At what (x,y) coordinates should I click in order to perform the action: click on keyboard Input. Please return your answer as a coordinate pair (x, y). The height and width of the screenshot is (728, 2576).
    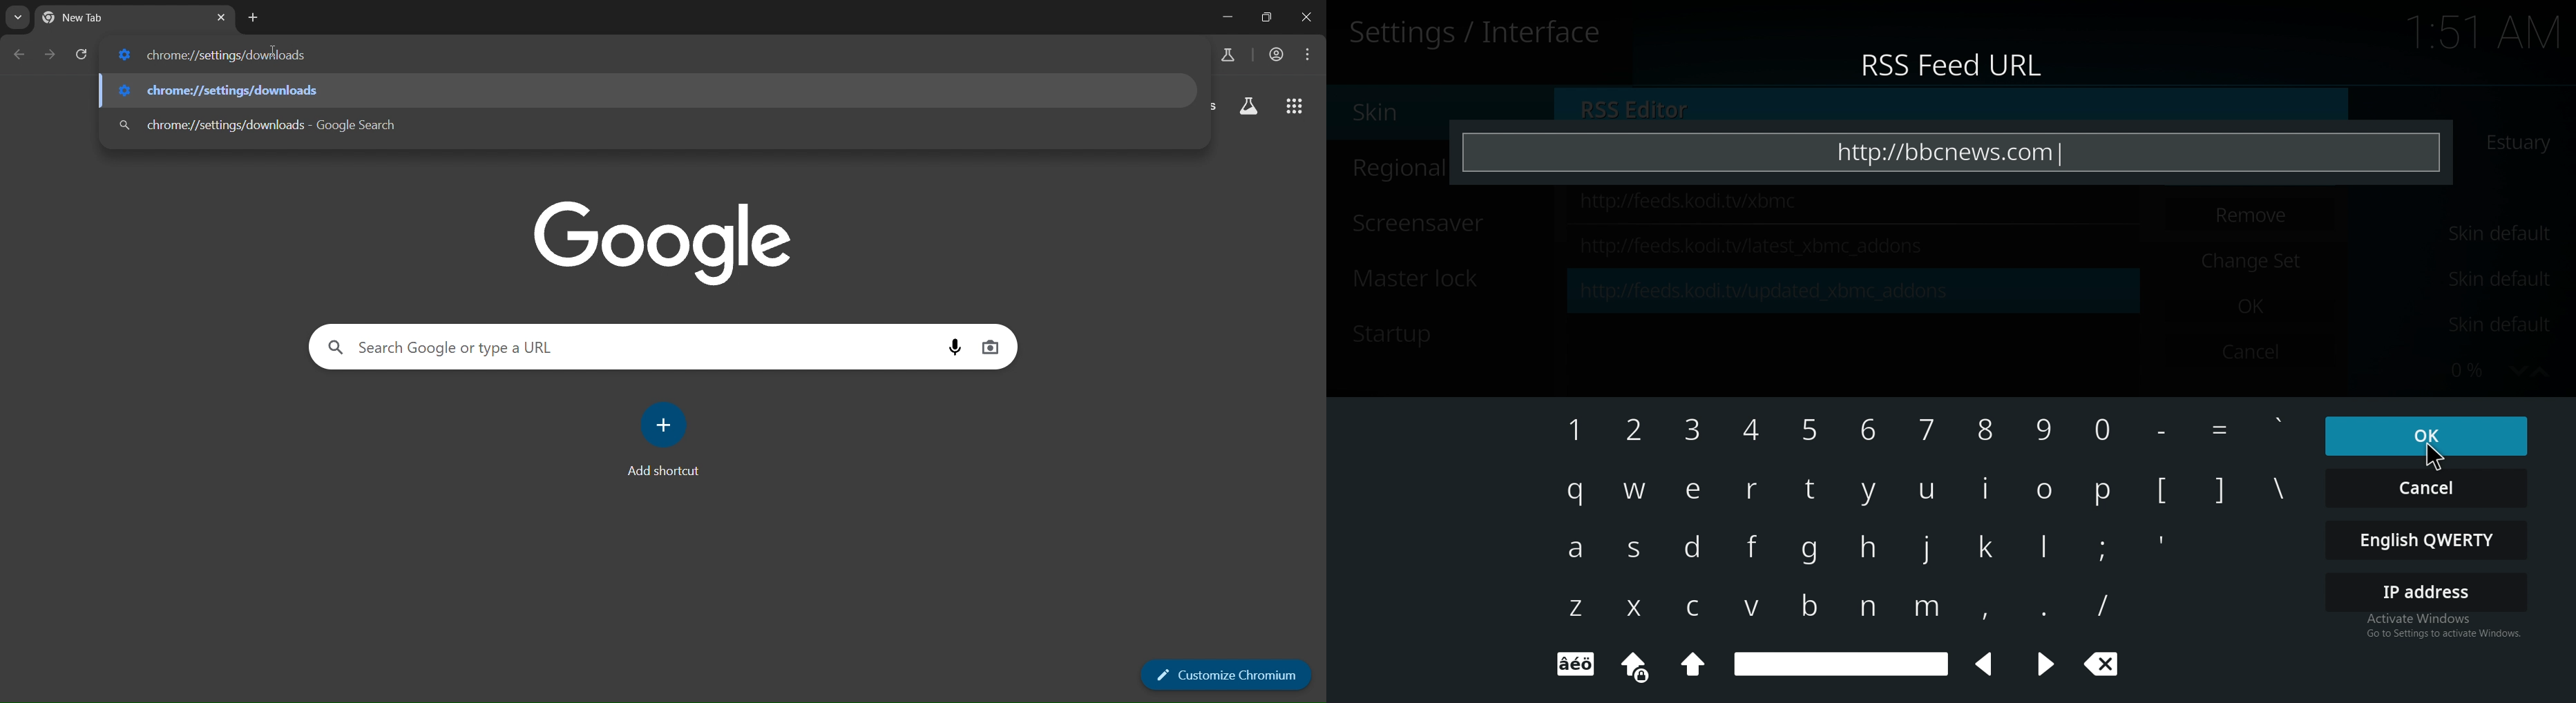
    Looking at the image, I should click on (2044, 493).